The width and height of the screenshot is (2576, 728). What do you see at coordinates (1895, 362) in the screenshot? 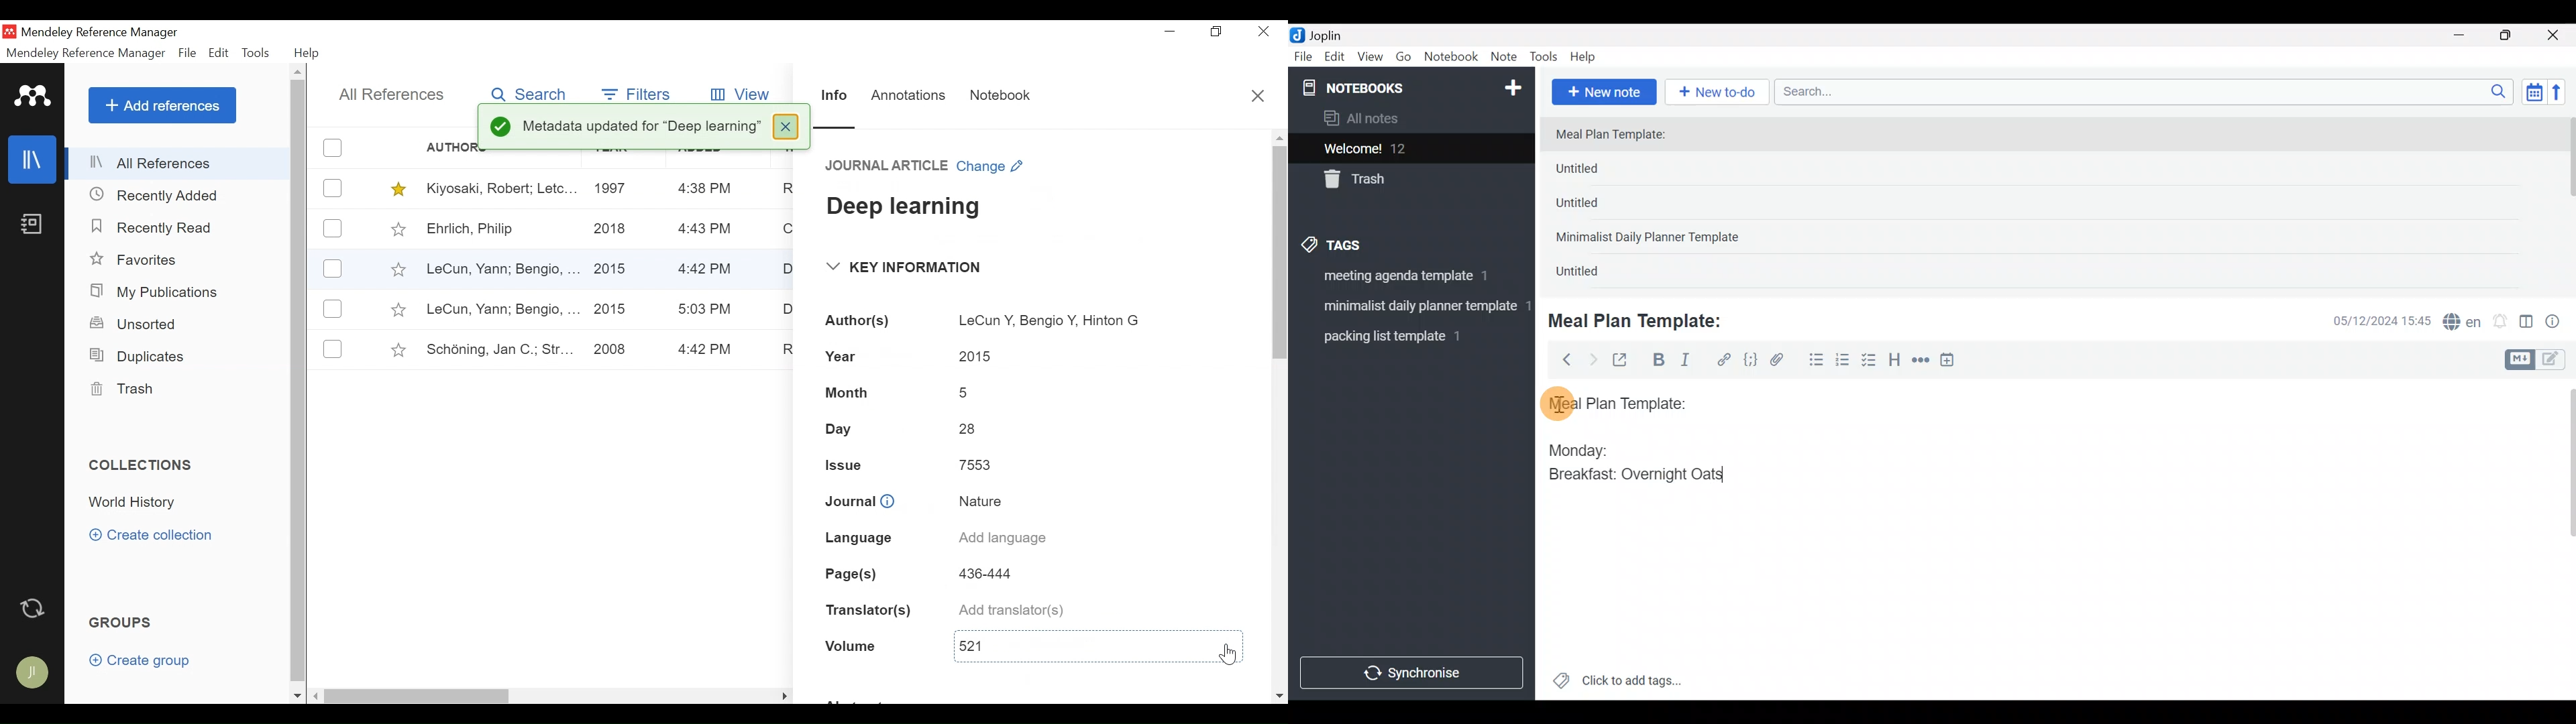
I see `Heading` at bounding box center [1895, 362].